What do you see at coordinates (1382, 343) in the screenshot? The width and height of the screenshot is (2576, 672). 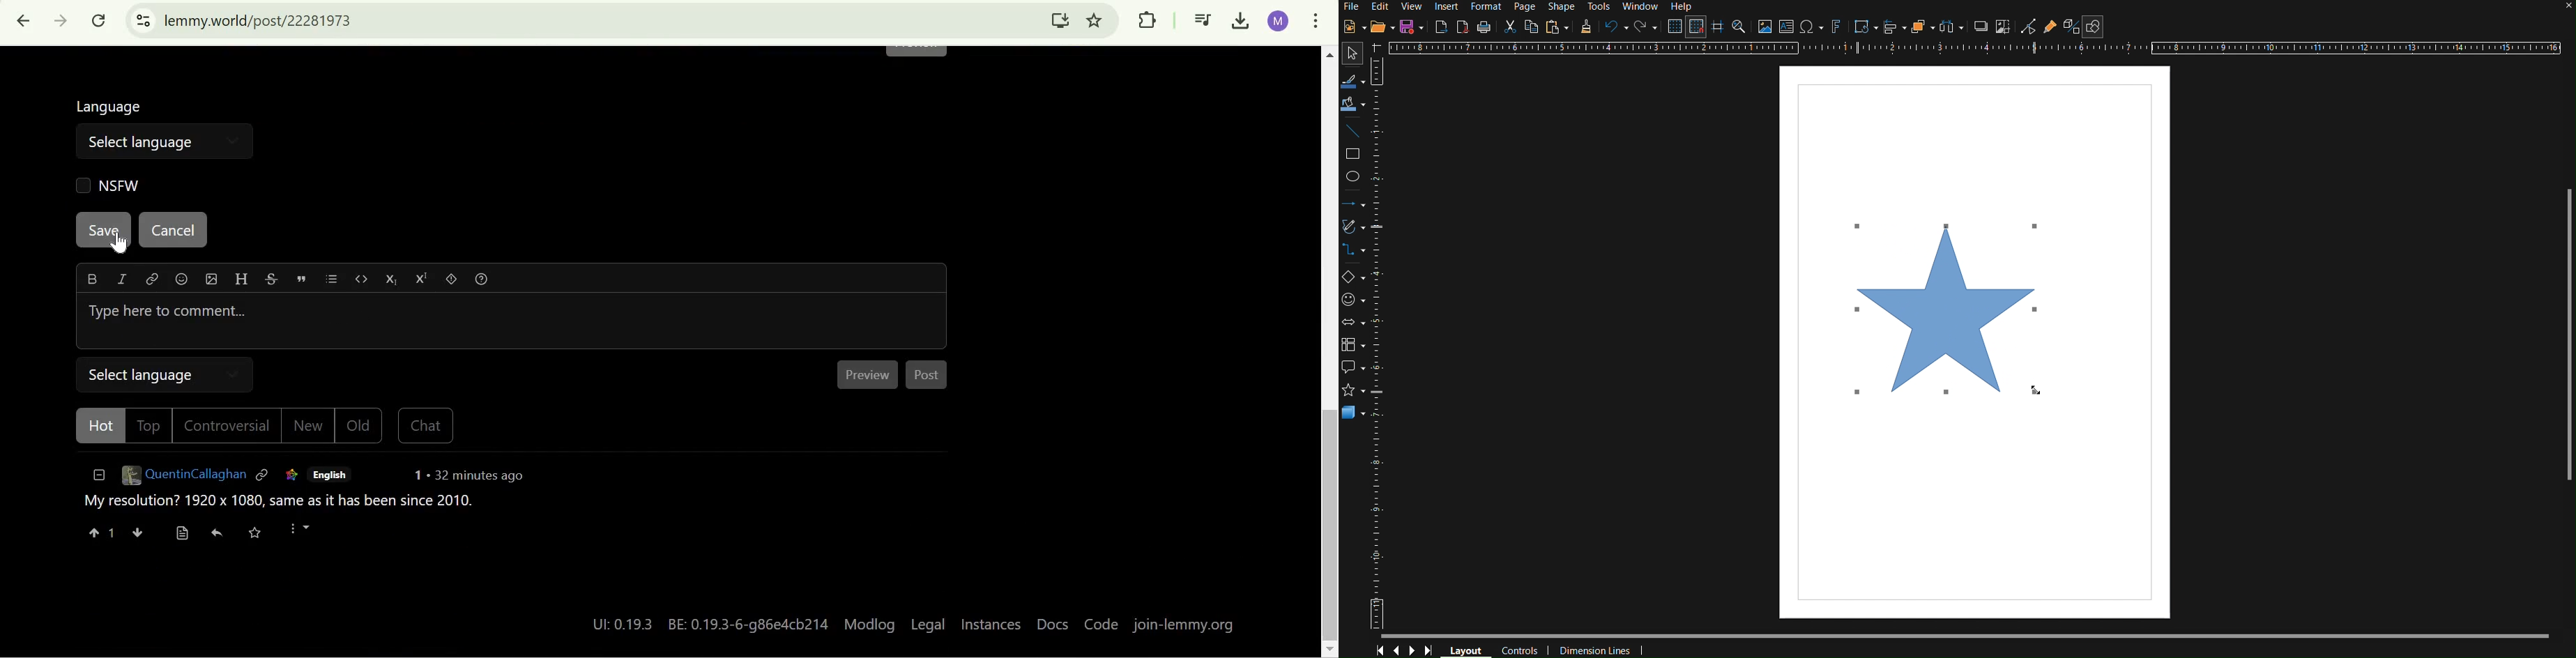 I see `Vertical Ruler` at bounding box center [1382, 343].